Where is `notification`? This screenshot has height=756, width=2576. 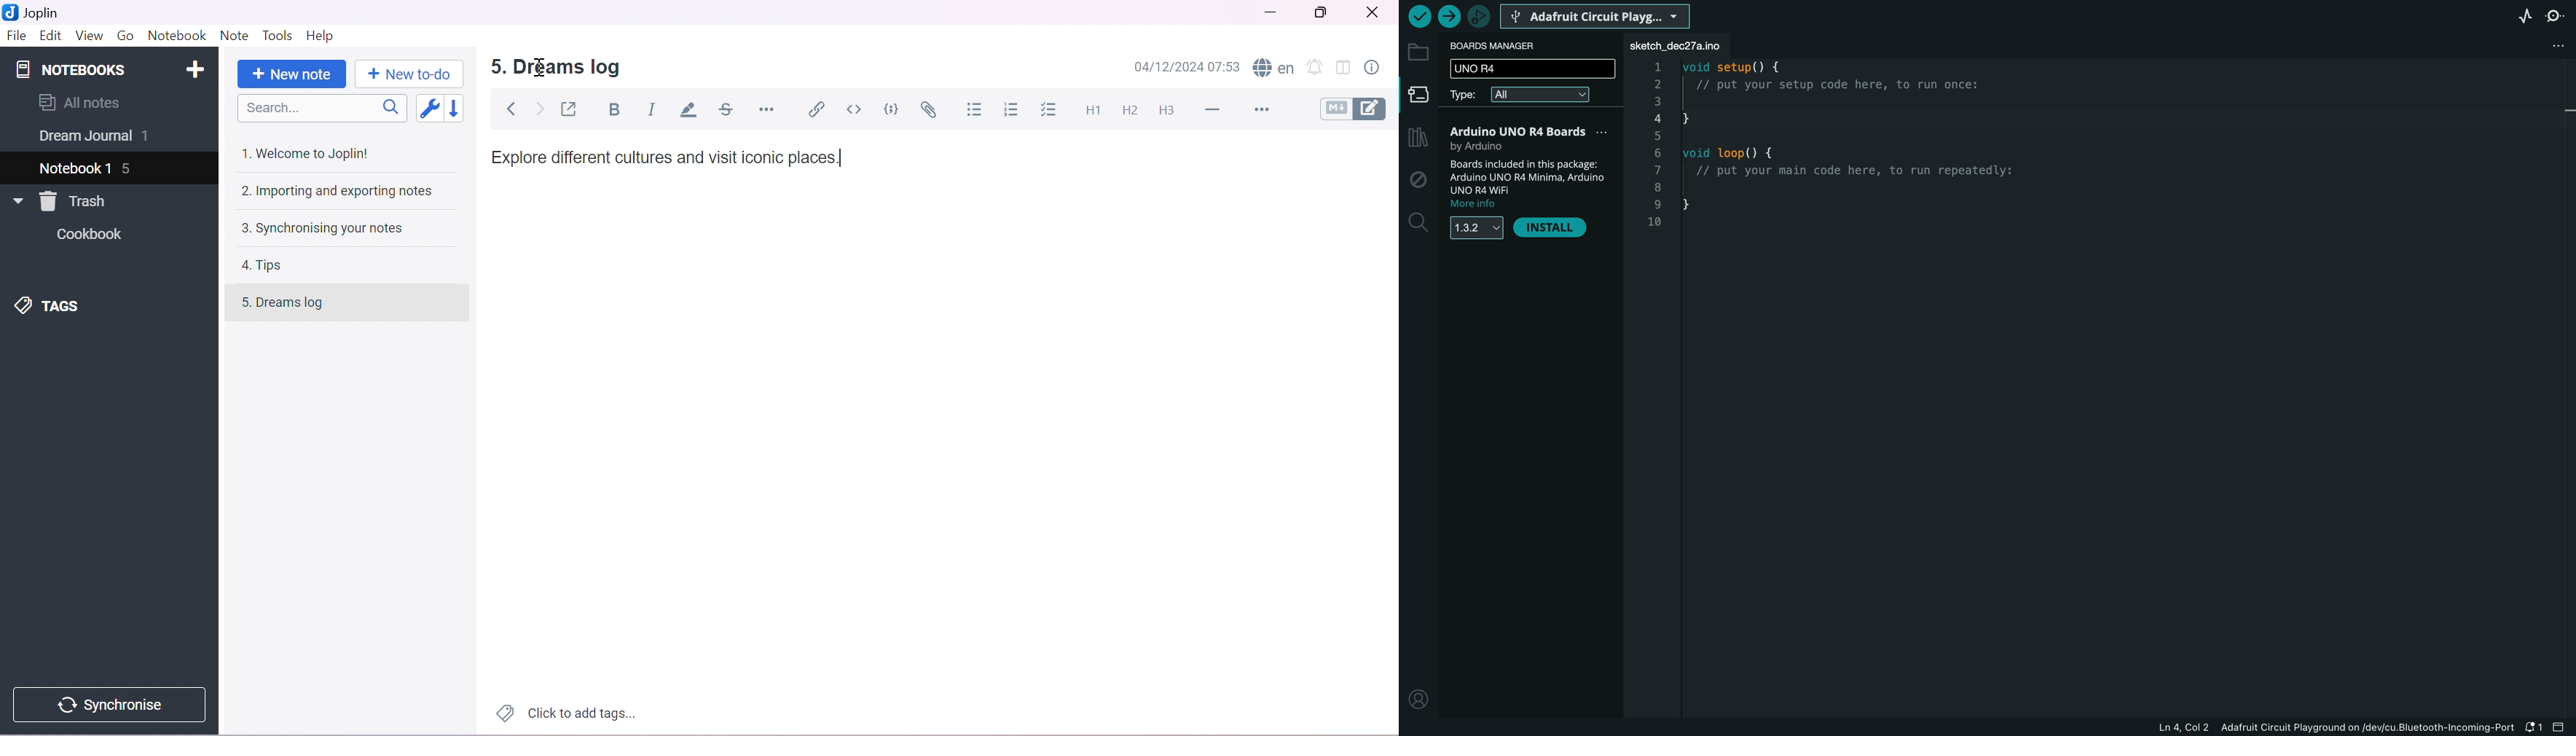 notification is located at coordinates (2533, 728).